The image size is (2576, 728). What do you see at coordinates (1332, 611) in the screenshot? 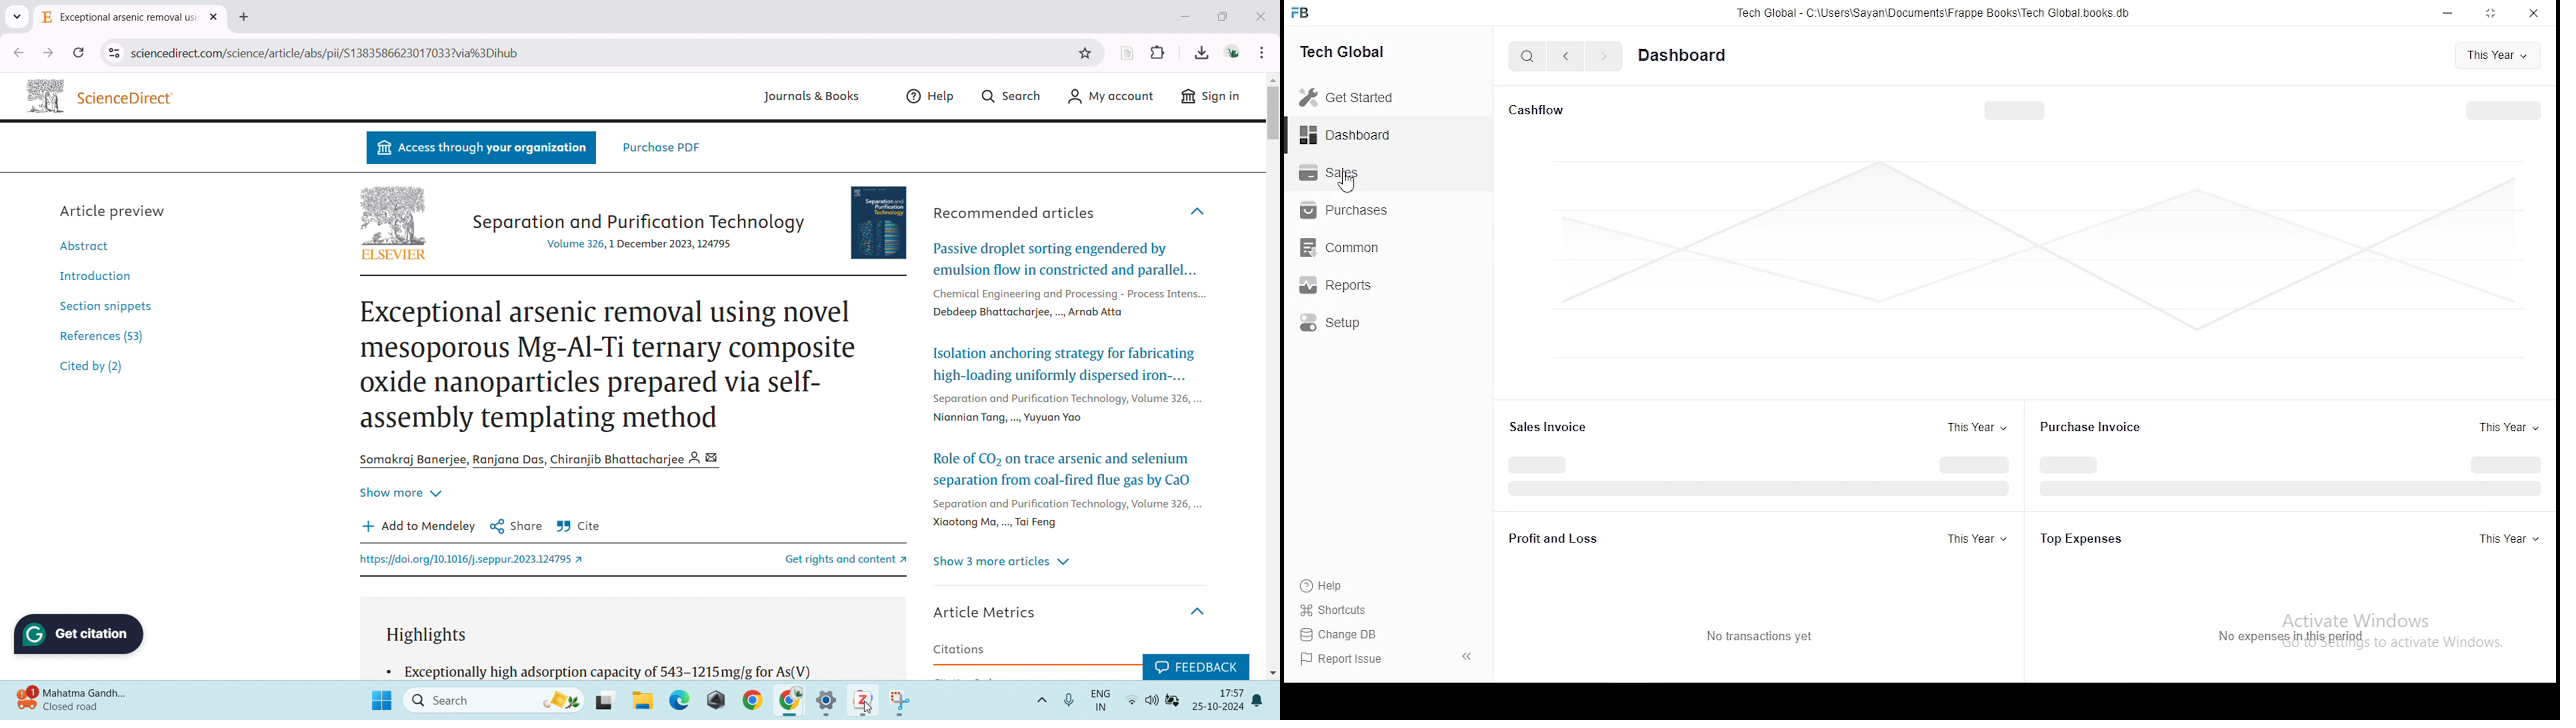
I see `shortcuts` at bounding box center [1332, 611].